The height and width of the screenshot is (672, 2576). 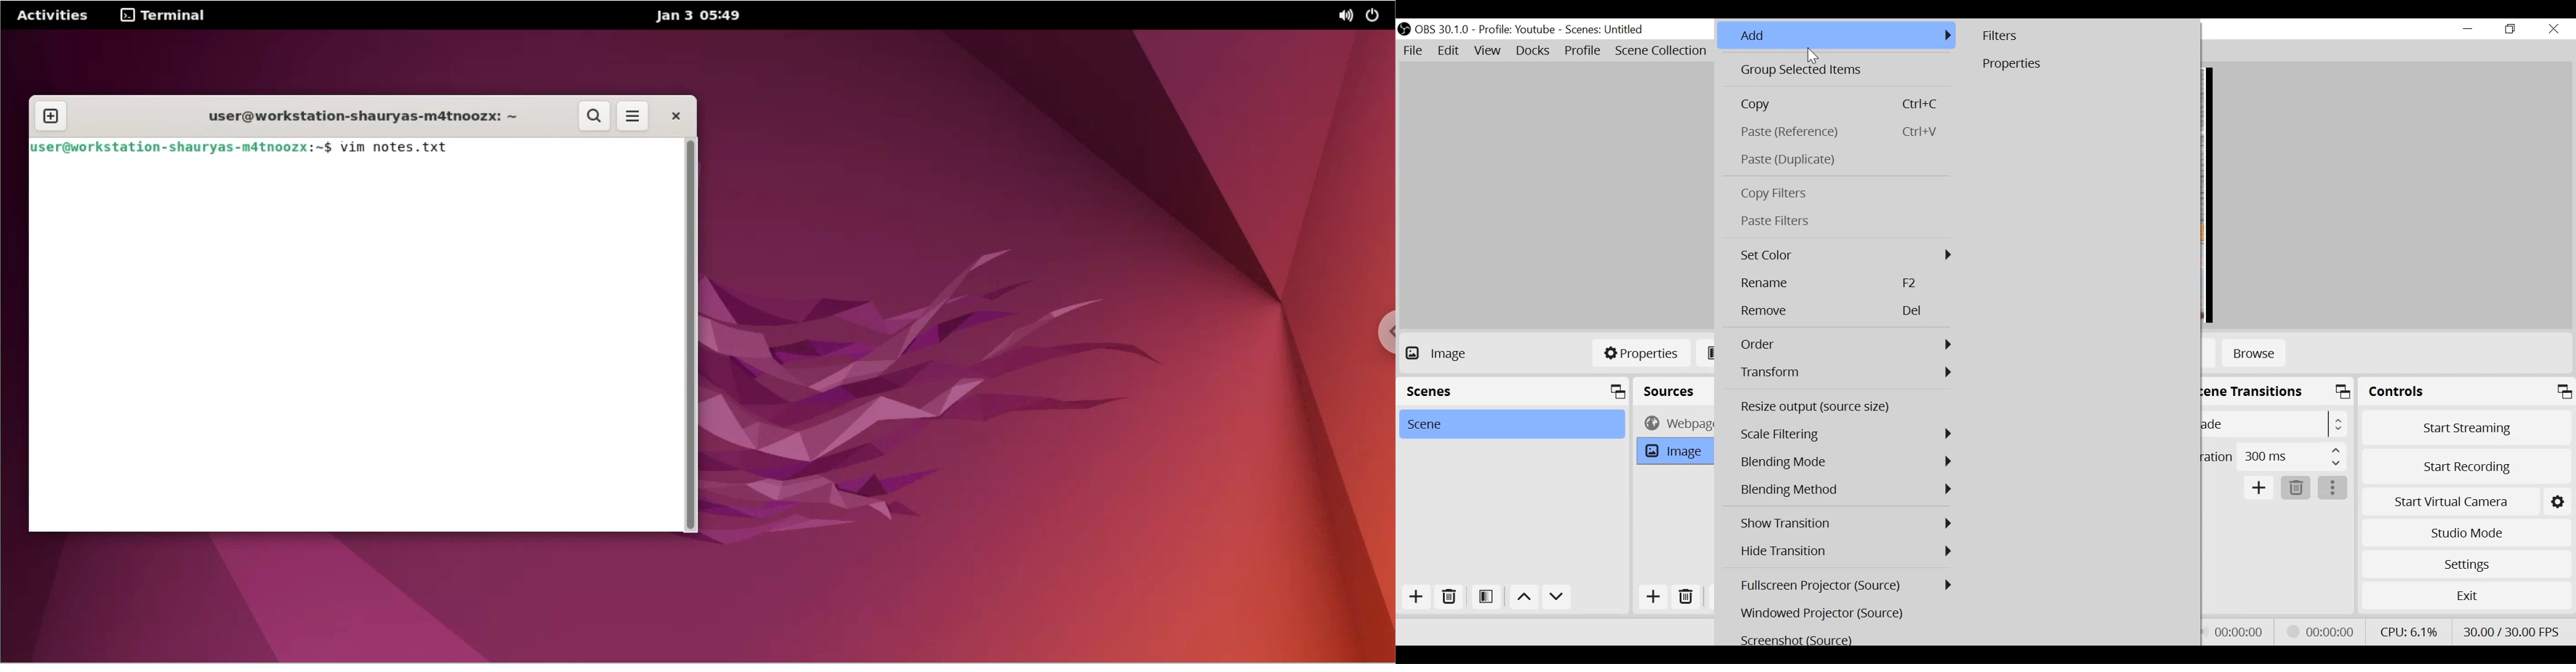 What do you see at coordinates (1836, 160) in the screenshot?
I see `Paste (Duplicate)` at bounding box center [1836, 160].